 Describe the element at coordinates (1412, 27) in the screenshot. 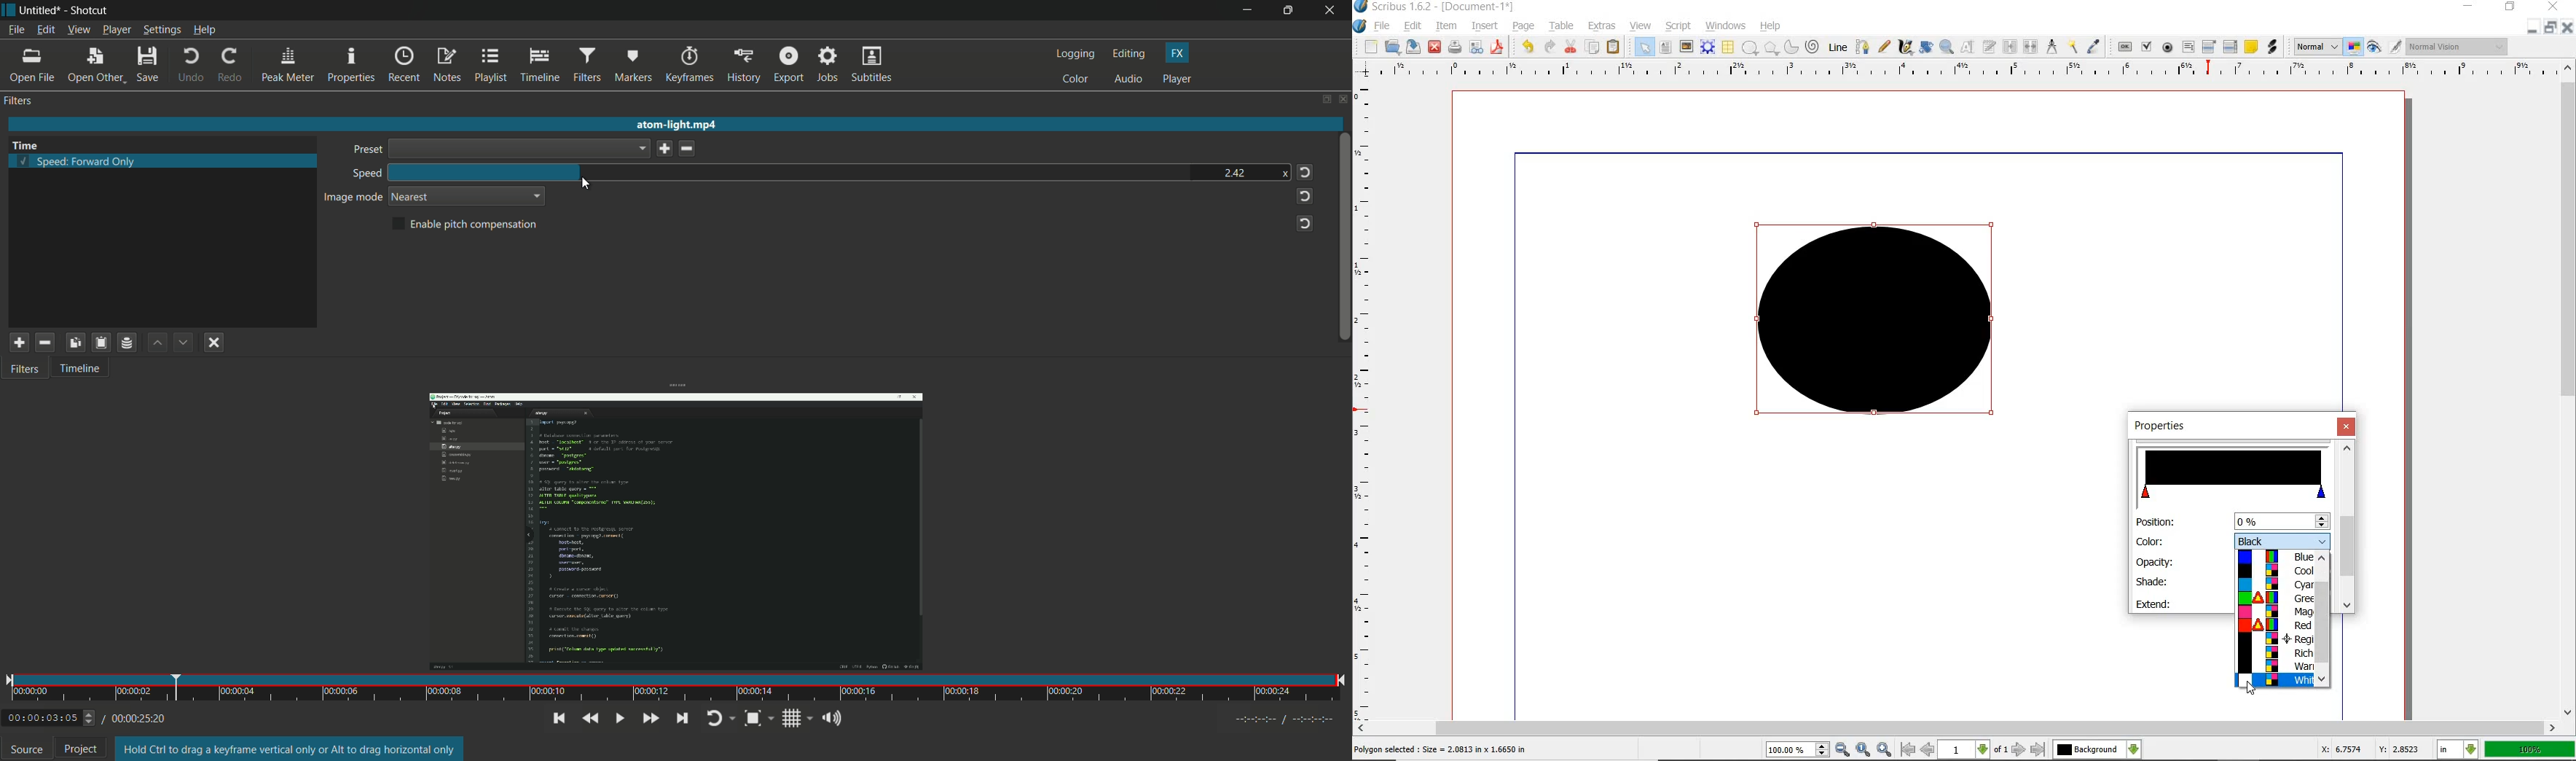

I see `EDIT` at that location.